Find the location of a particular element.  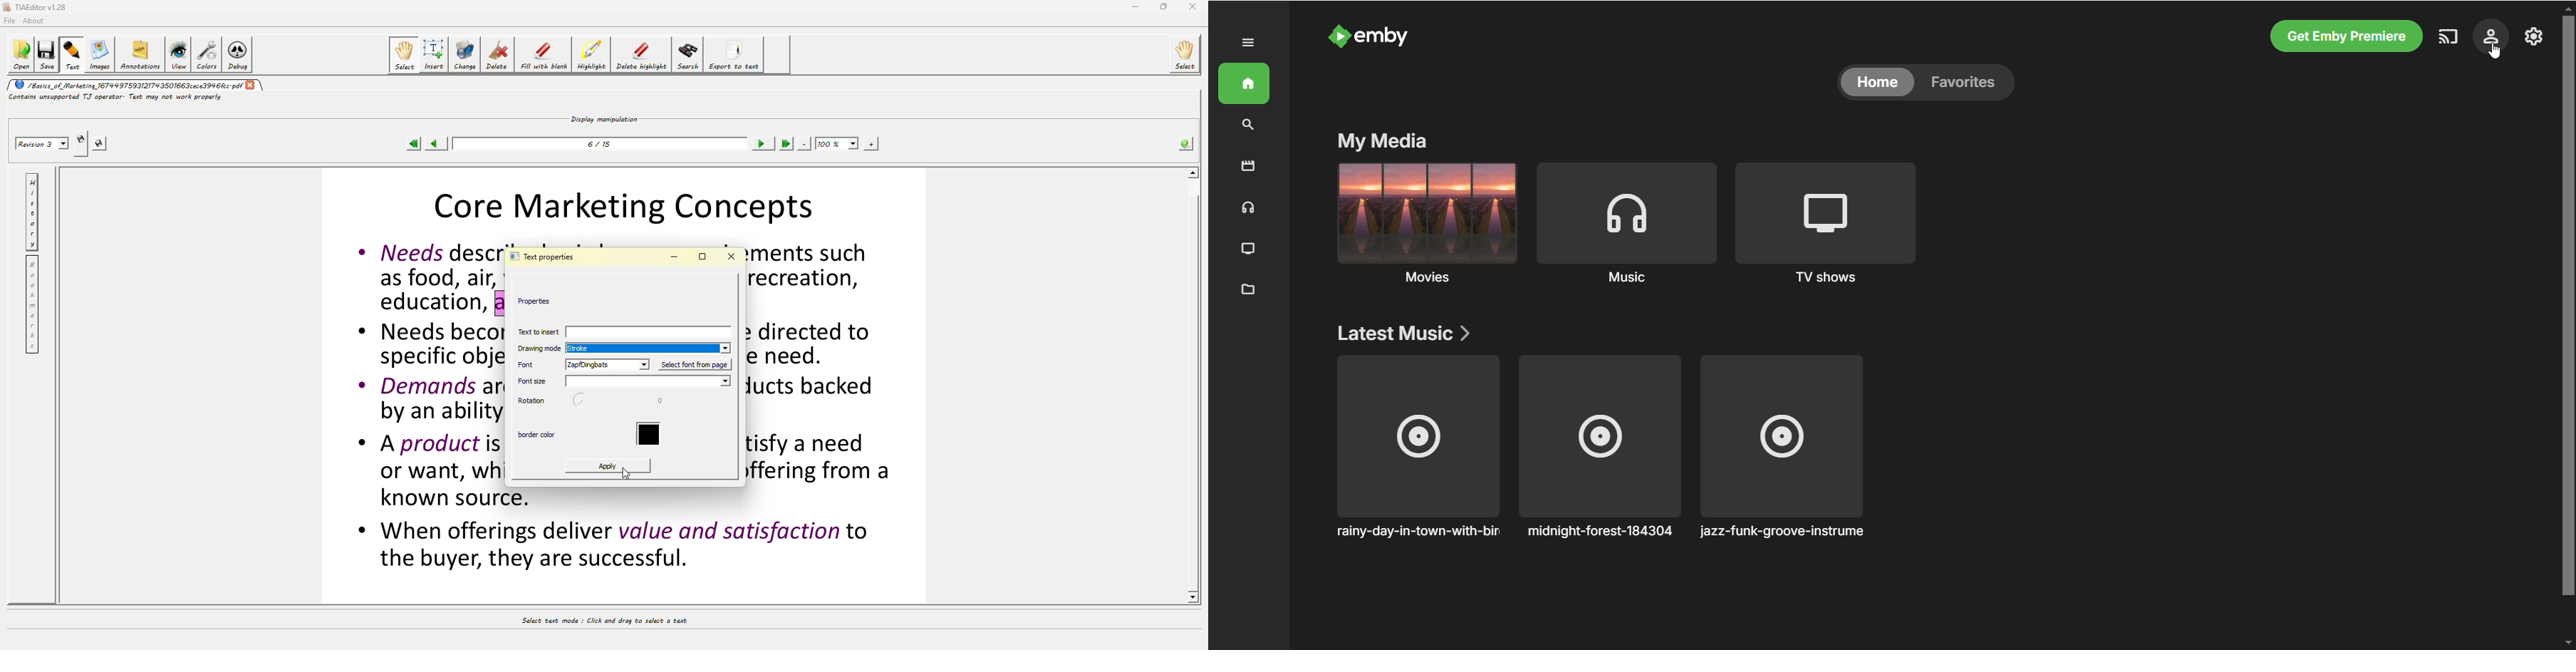

delete highlight is located at coordinates (640, 53).